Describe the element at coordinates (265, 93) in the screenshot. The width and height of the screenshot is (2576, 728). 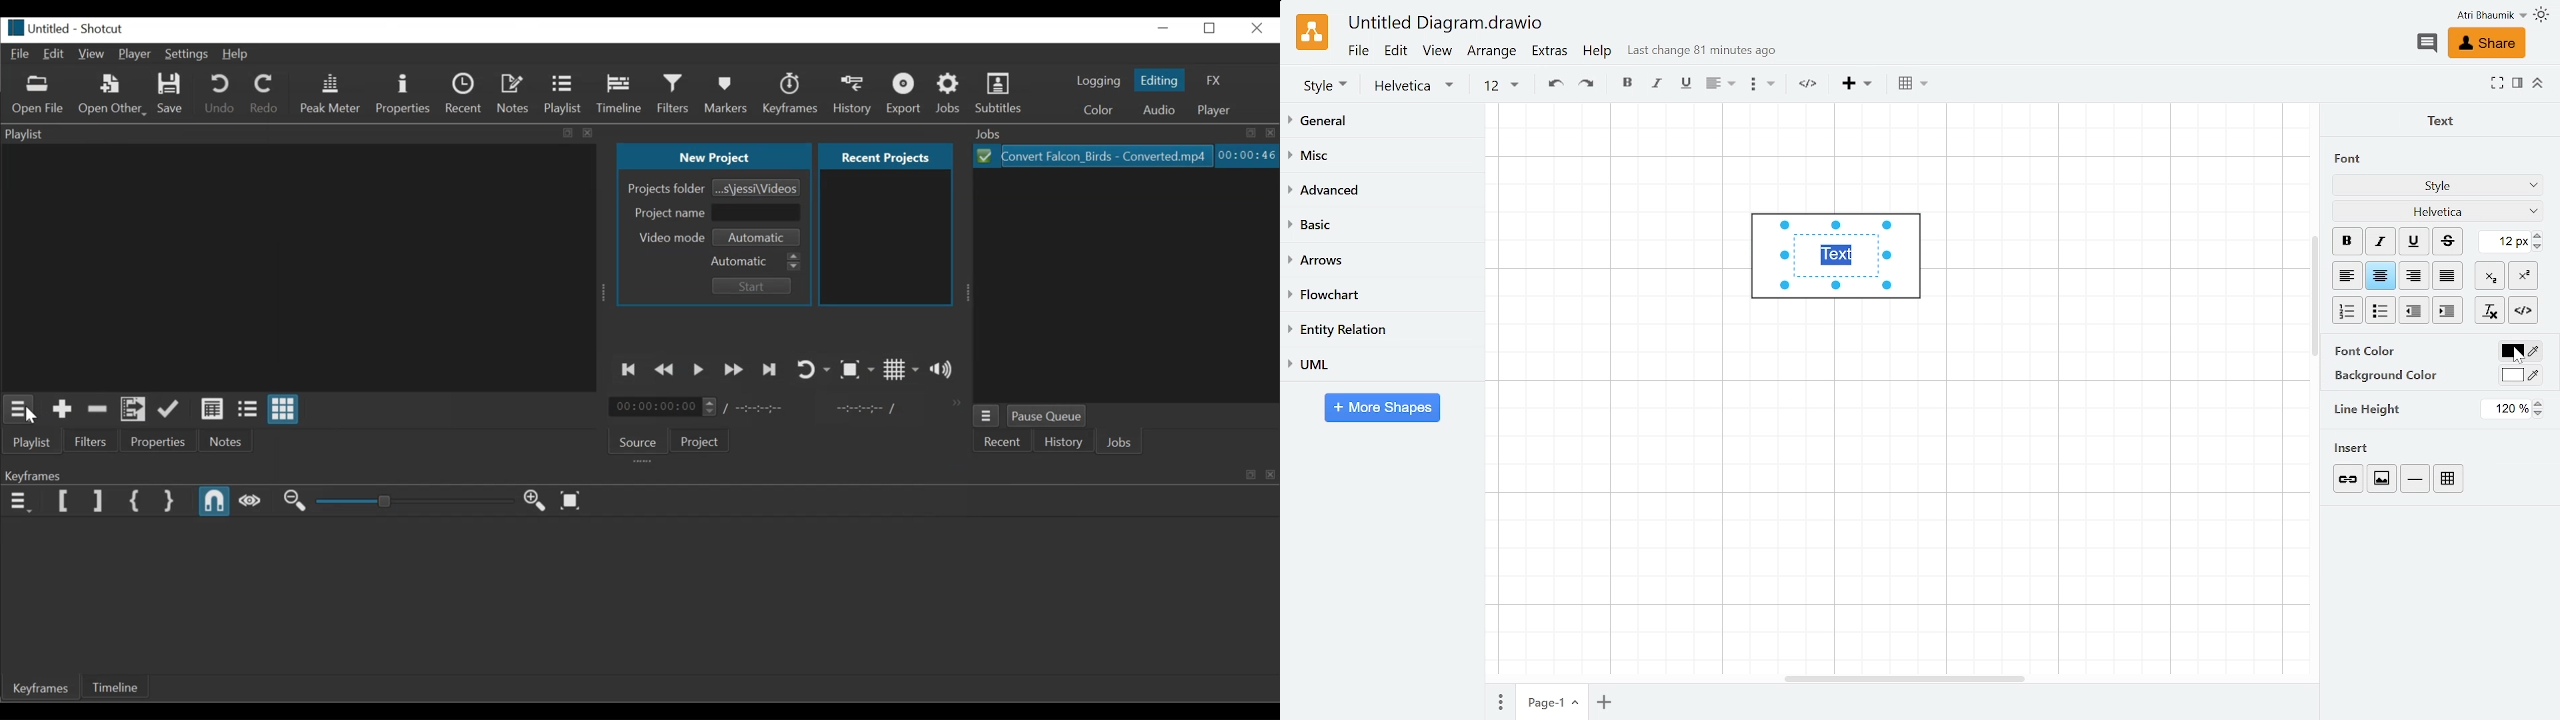
I see `Redo` at that location.